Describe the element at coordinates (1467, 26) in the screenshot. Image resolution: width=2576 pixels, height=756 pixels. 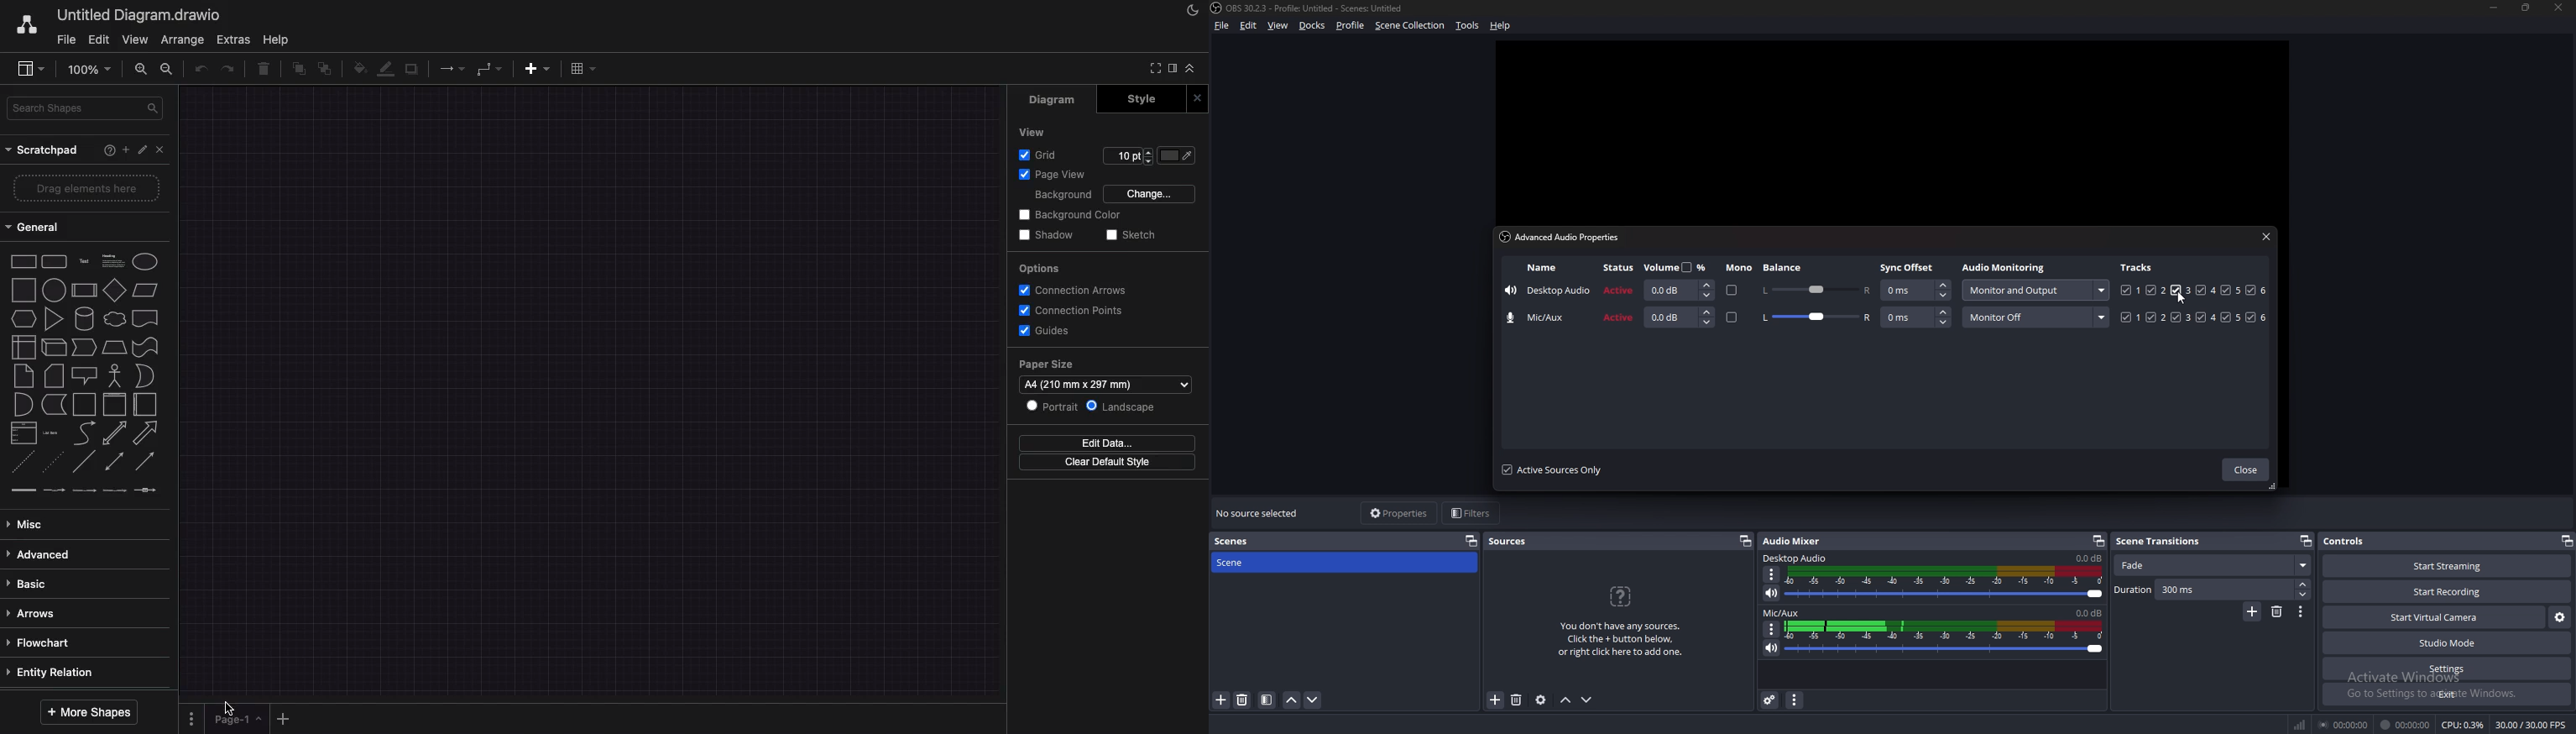
I see `tools` at that location.